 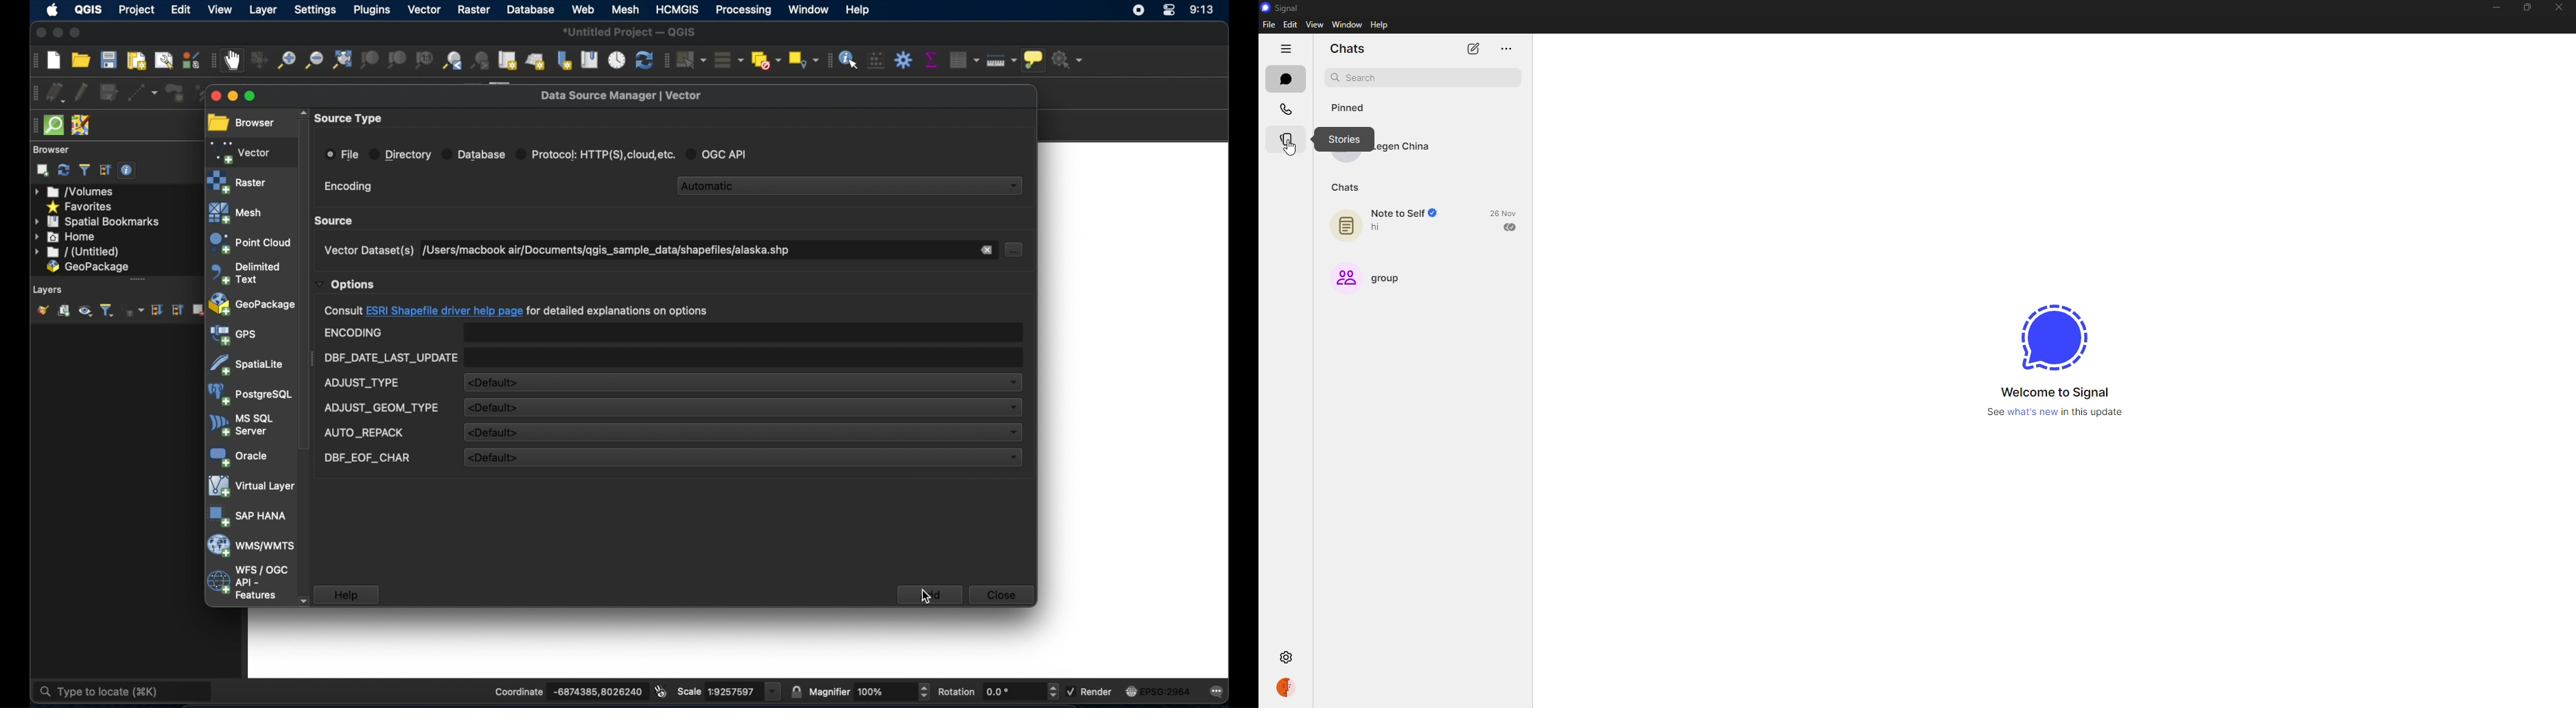 What do you see at coordinates (77, 252) in the screenshot?
I see `untitled` at bounding box center [77, 252].